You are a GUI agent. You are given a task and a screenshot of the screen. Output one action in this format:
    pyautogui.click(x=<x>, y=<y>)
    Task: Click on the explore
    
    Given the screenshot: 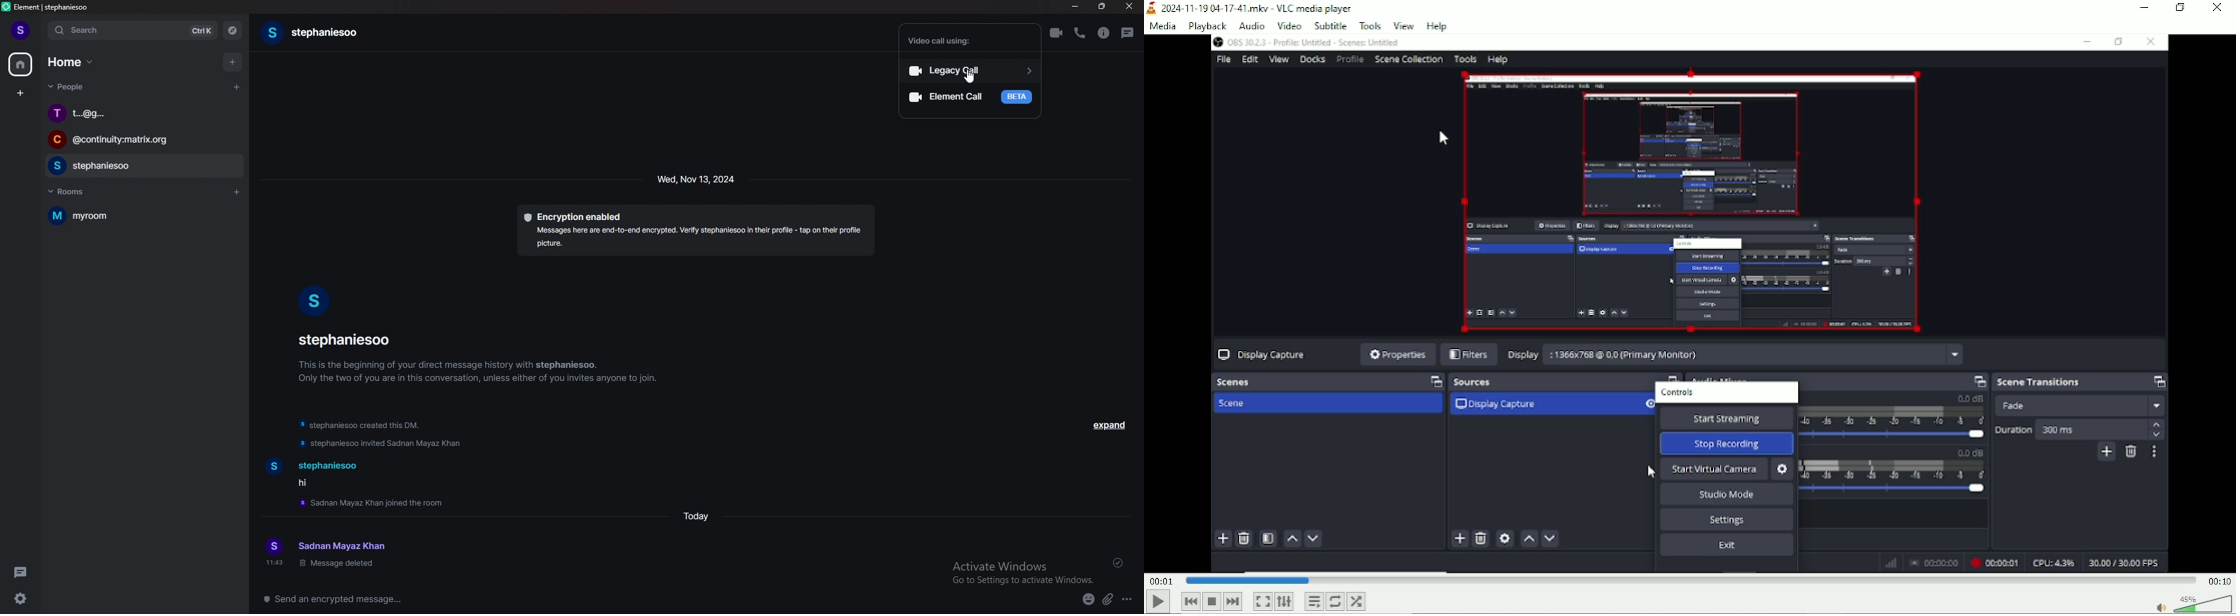 What is the action you would take?
    pyautogui.click(x=232, y=30)
    